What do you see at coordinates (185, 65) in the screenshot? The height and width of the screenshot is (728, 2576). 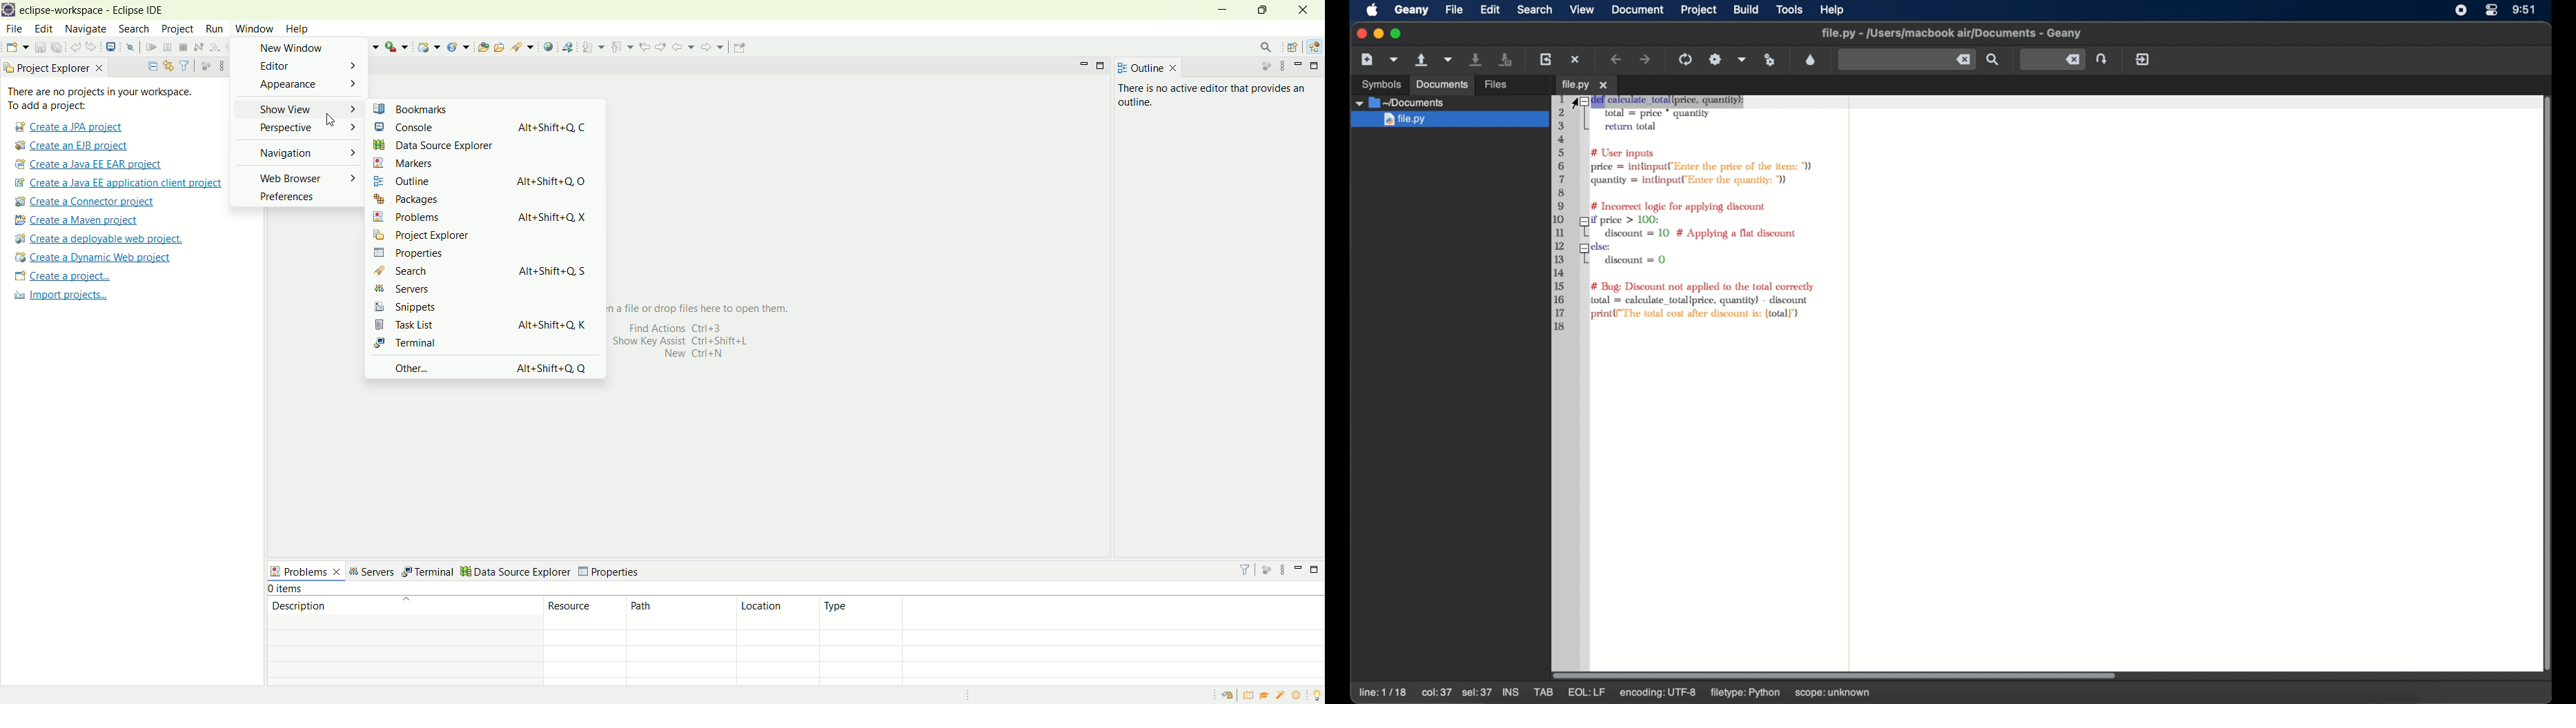 I see `filter` at bounding box center [185, 65].